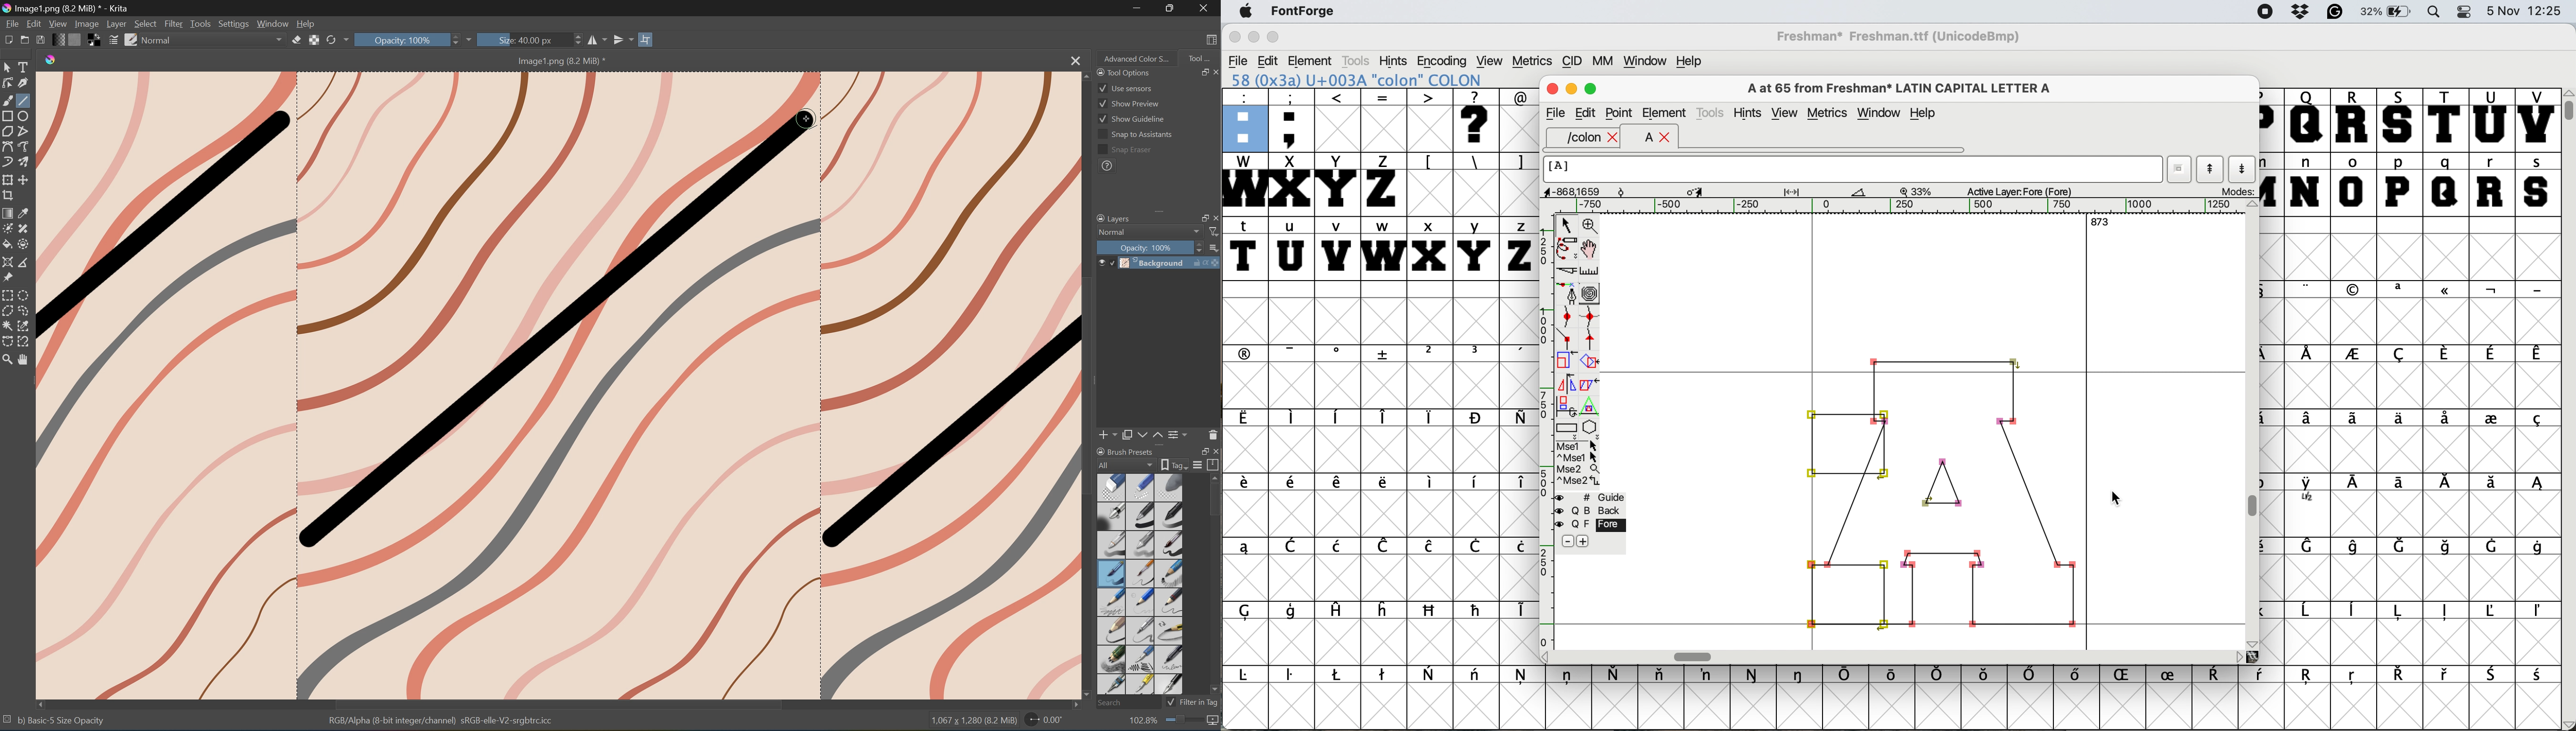 The width and height of the screenshot is (2576, 756). I want to click on Close, so click(1204, 8).